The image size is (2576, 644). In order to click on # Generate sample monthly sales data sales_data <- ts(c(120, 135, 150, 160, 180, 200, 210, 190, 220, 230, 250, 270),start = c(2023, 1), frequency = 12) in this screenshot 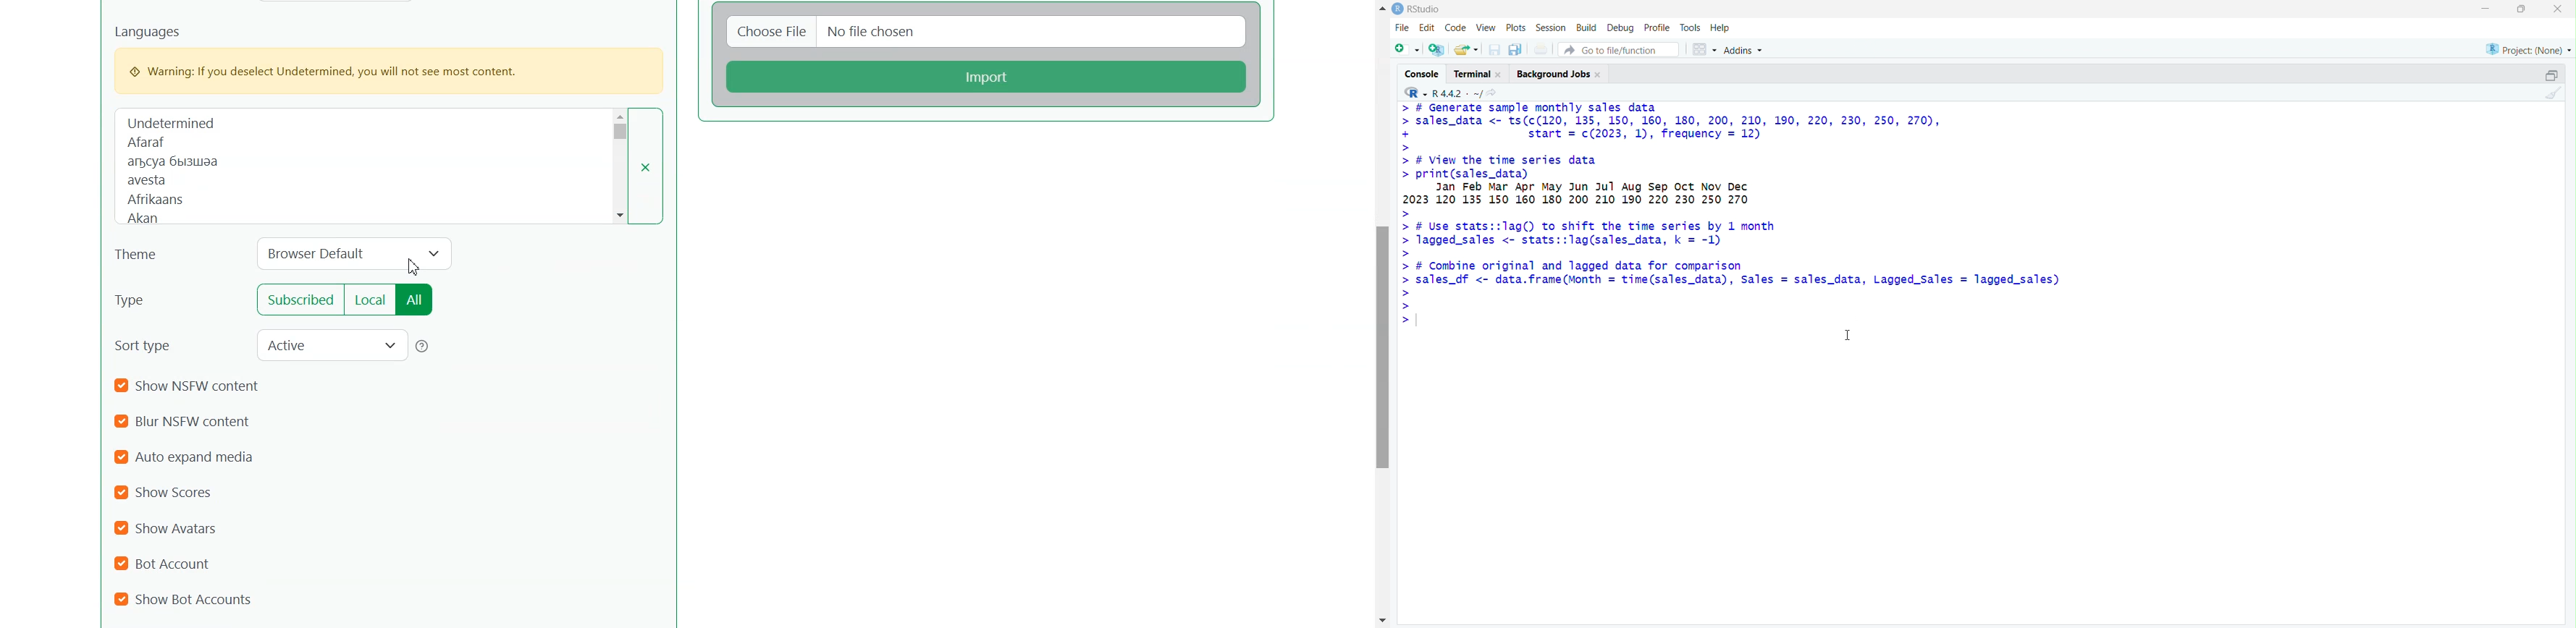, I will do `click(1693, 126)`.